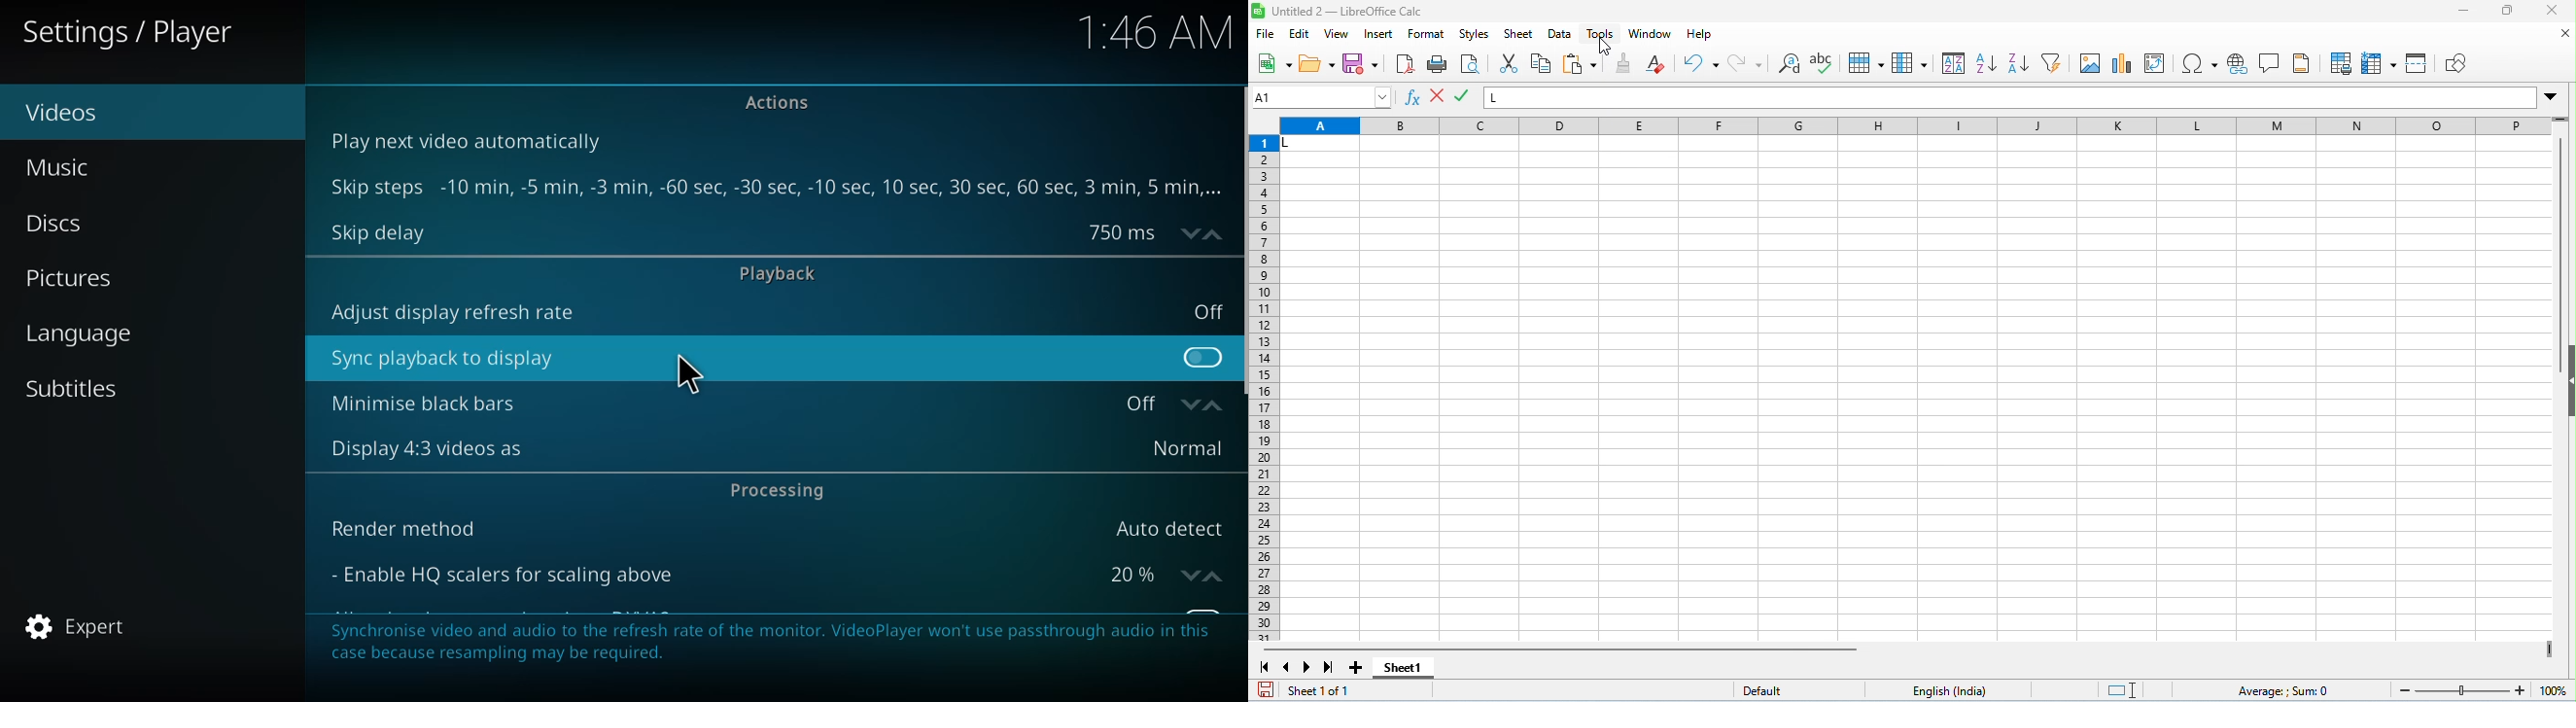  What do you see at coordinates (1149, 233) in the screenshot?
I see `delay` at bounding box center [1149, 233].